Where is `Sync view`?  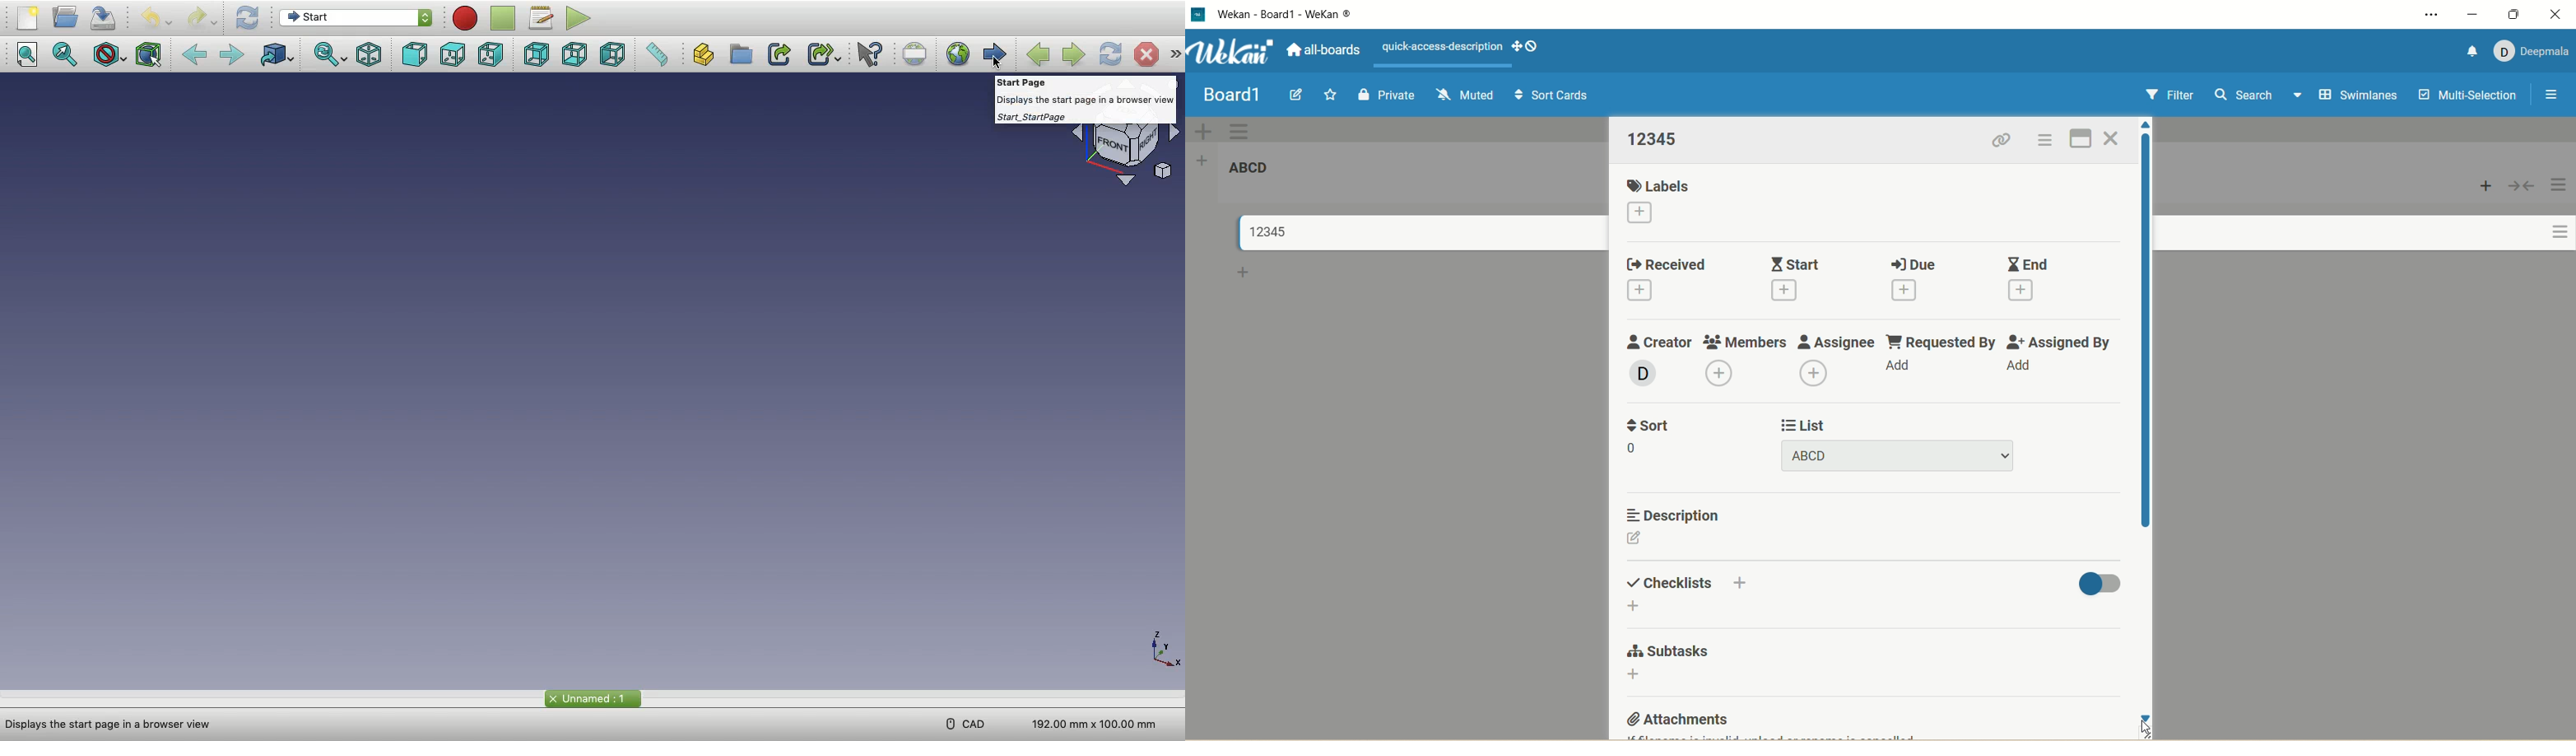
Sync view is located at coordinates (331, 56).